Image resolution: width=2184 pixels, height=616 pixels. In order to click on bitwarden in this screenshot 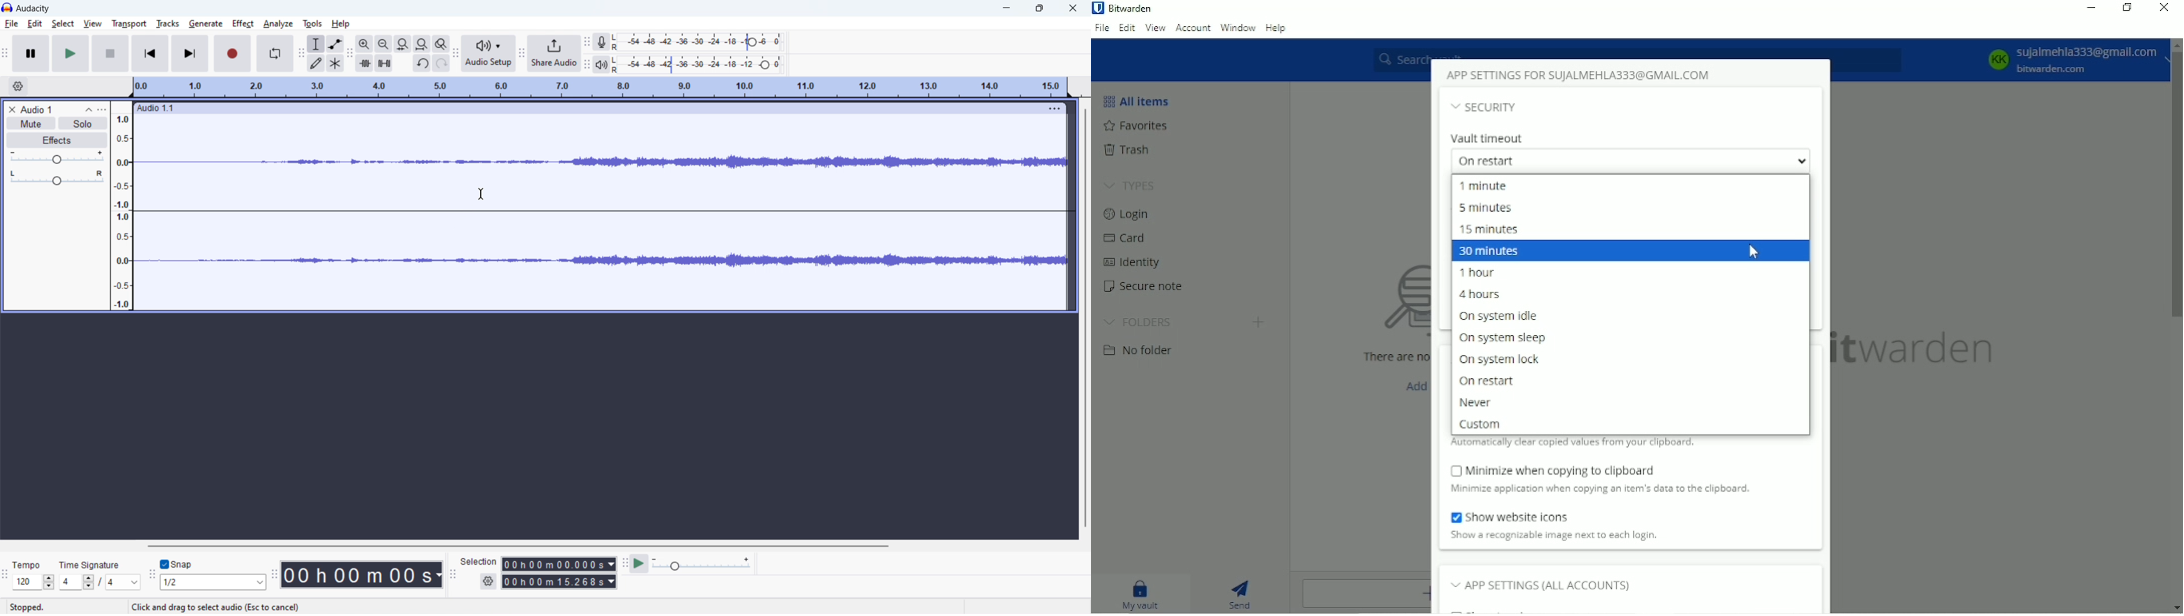, I will do `click(1920, 350)`.